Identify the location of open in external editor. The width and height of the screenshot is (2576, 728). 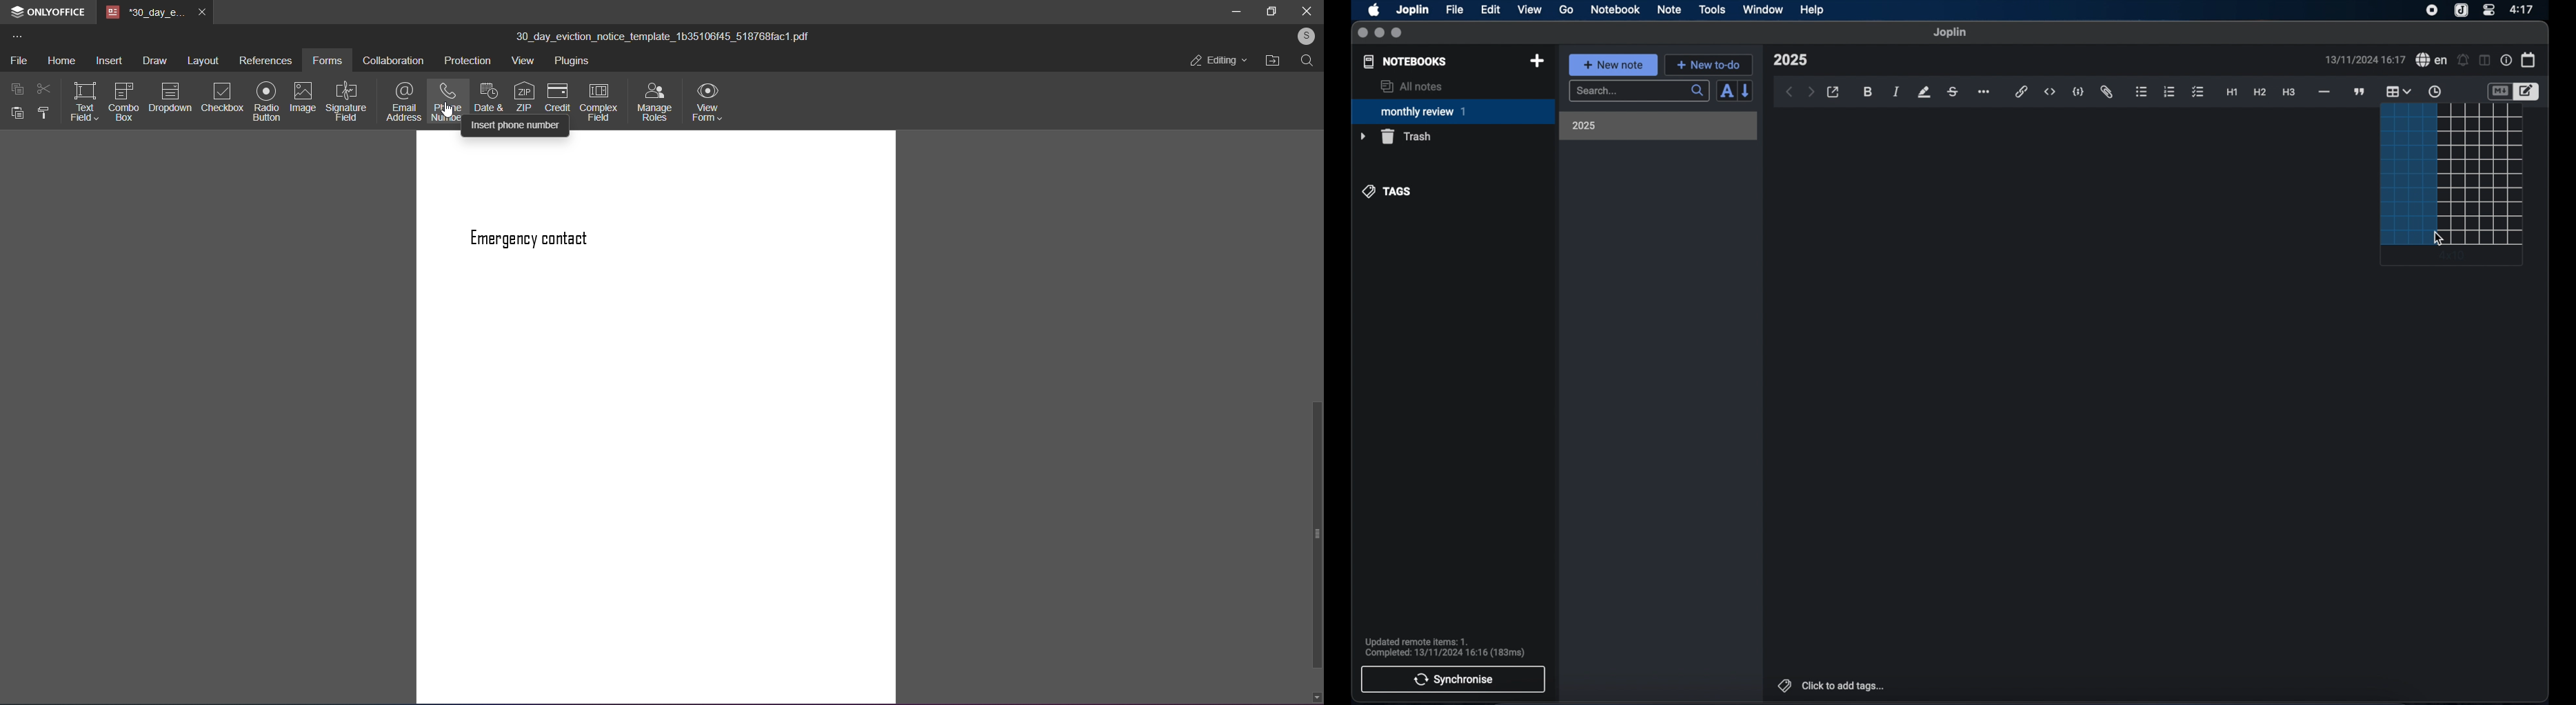
(1834, 93).